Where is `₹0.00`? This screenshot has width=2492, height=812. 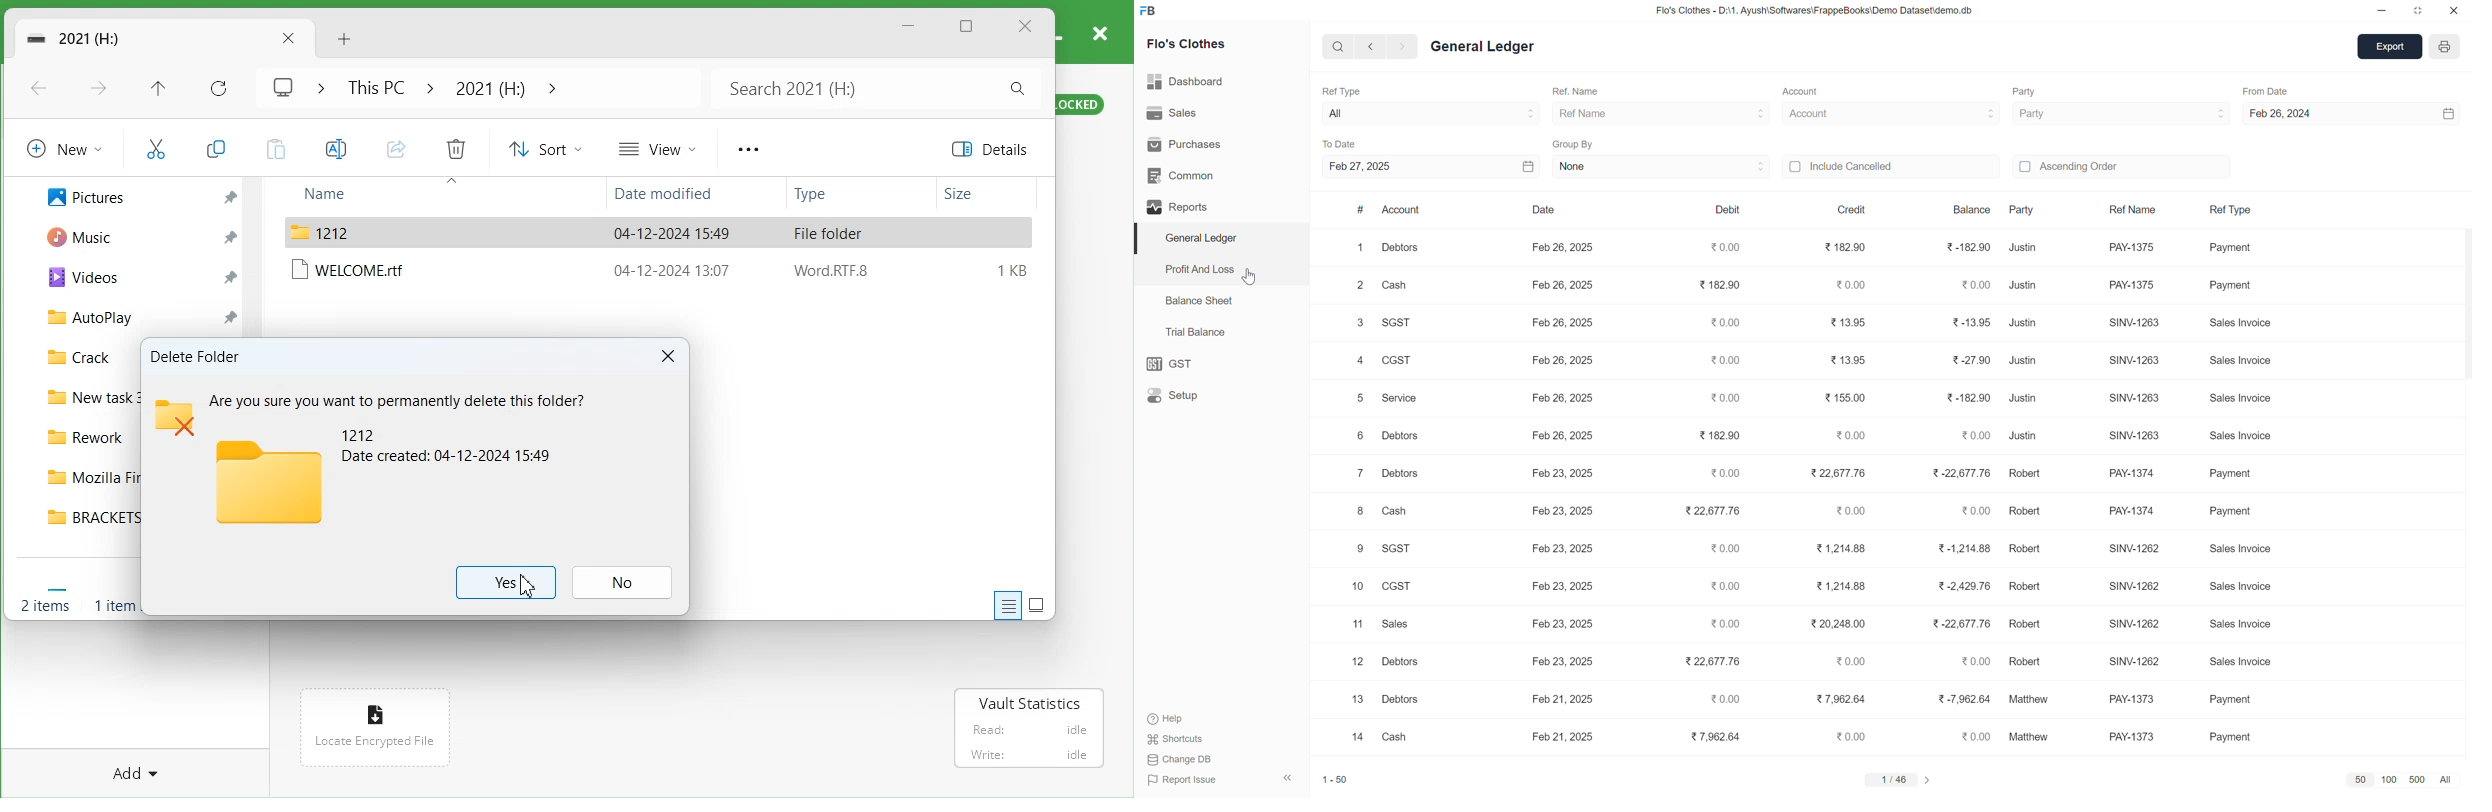
₹0.00 is located at coordinates (1849, 660).